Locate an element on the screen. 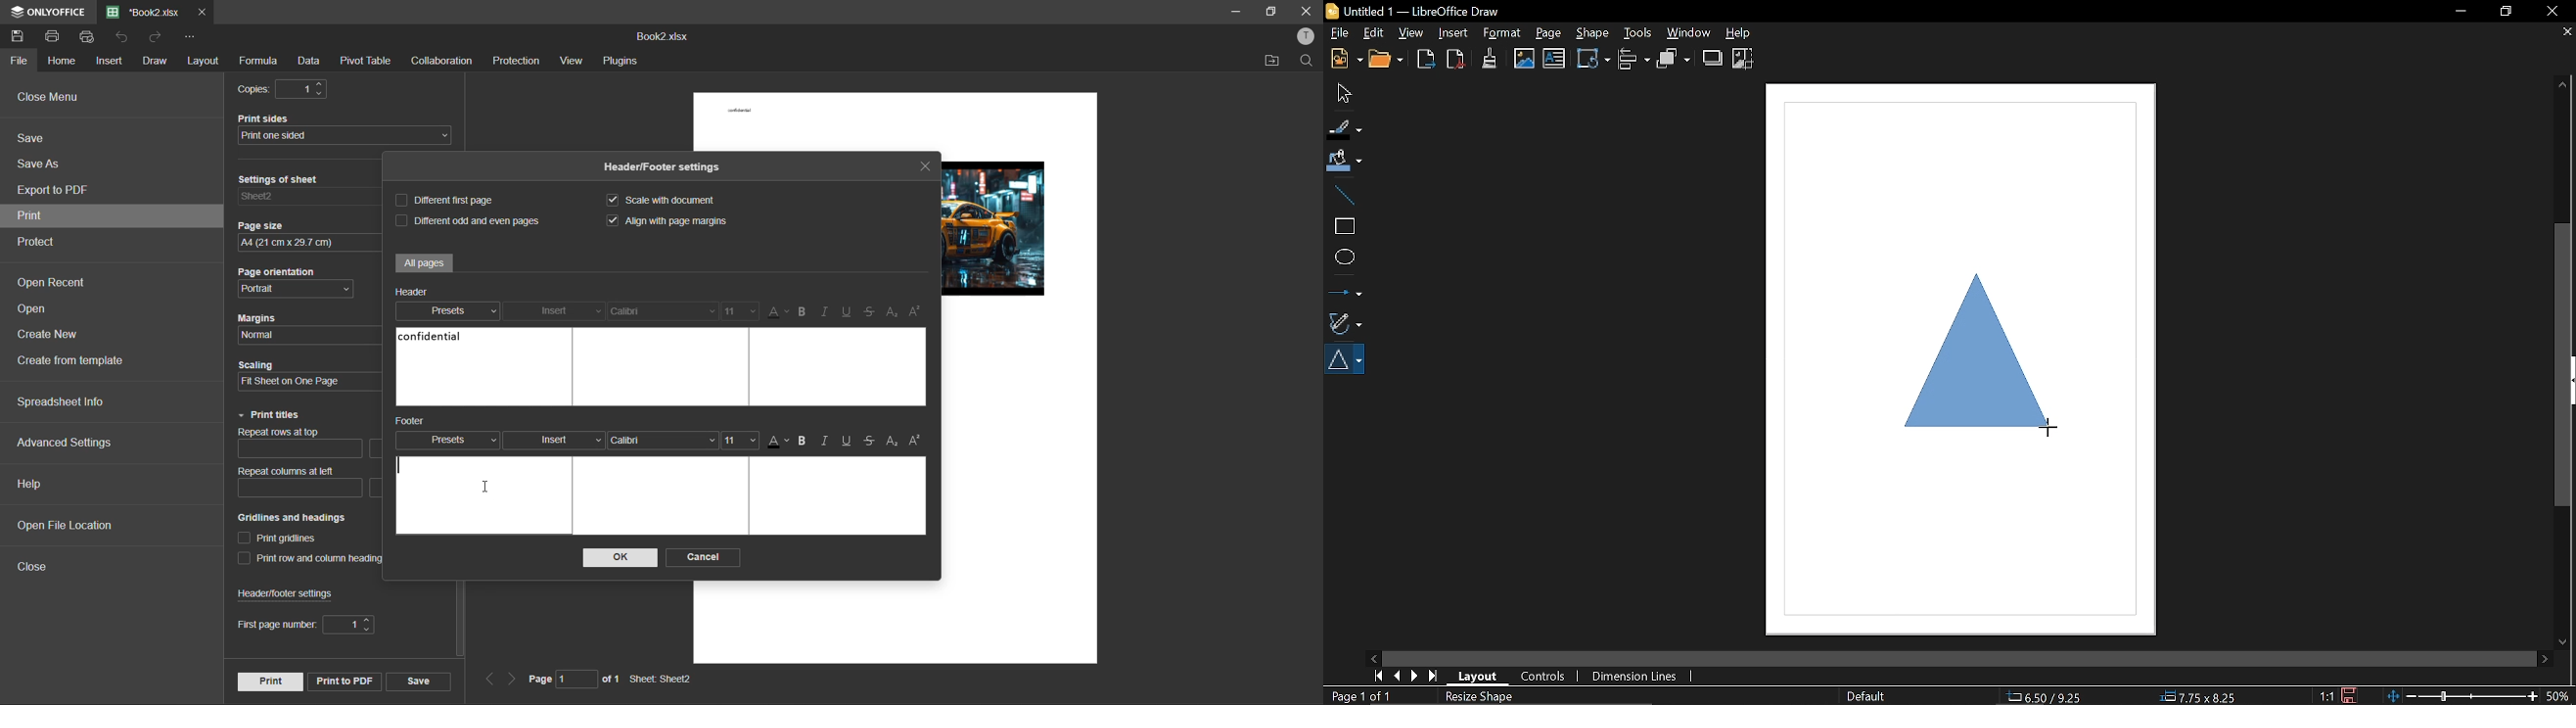  copies is located at coordinates (279, 89).